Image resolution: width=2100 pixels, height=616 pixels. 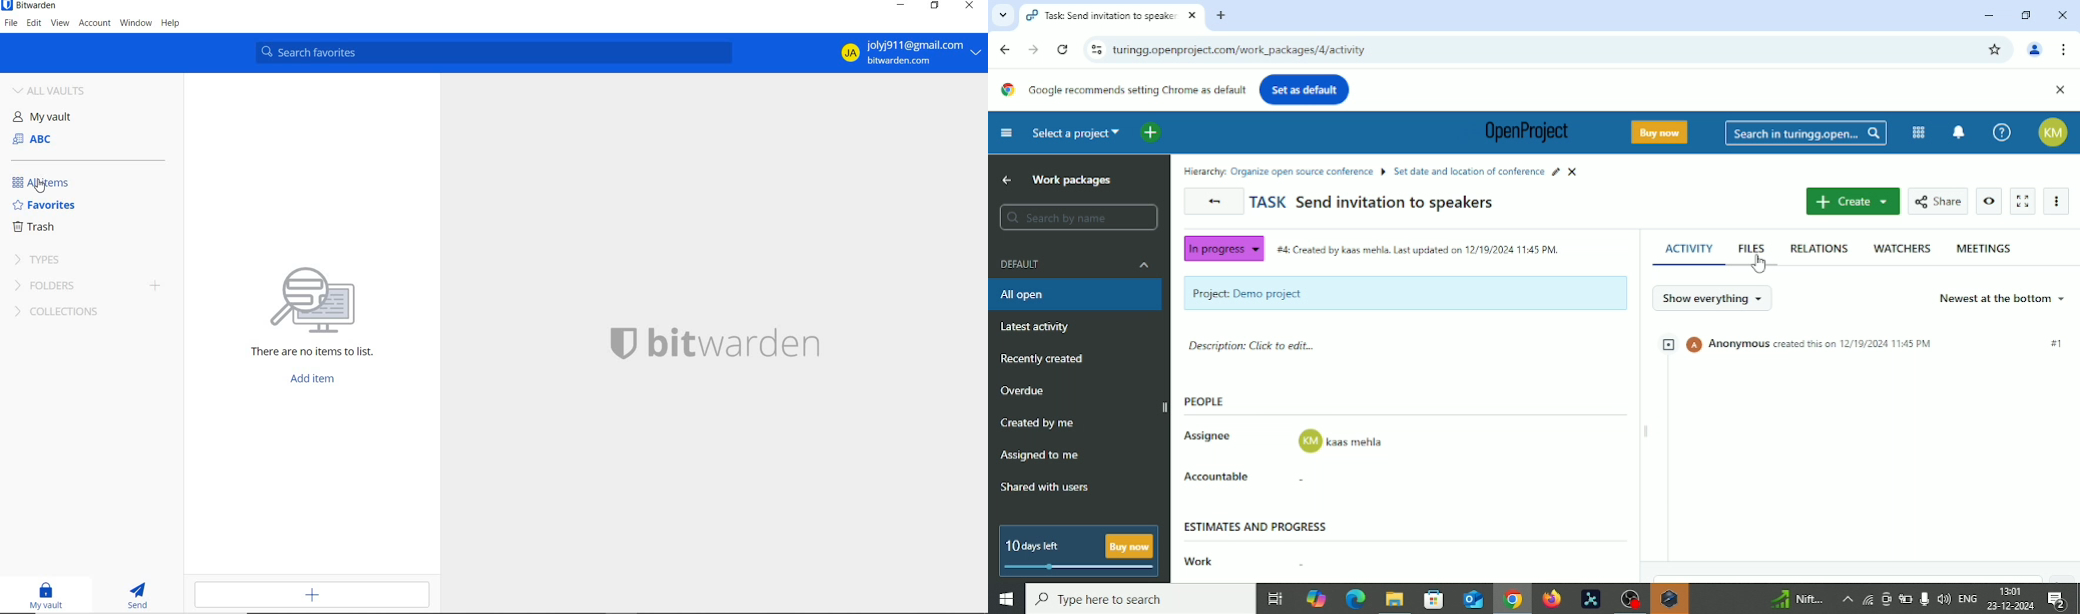 I want to click on Set as default, so click(x=1304, y=89).